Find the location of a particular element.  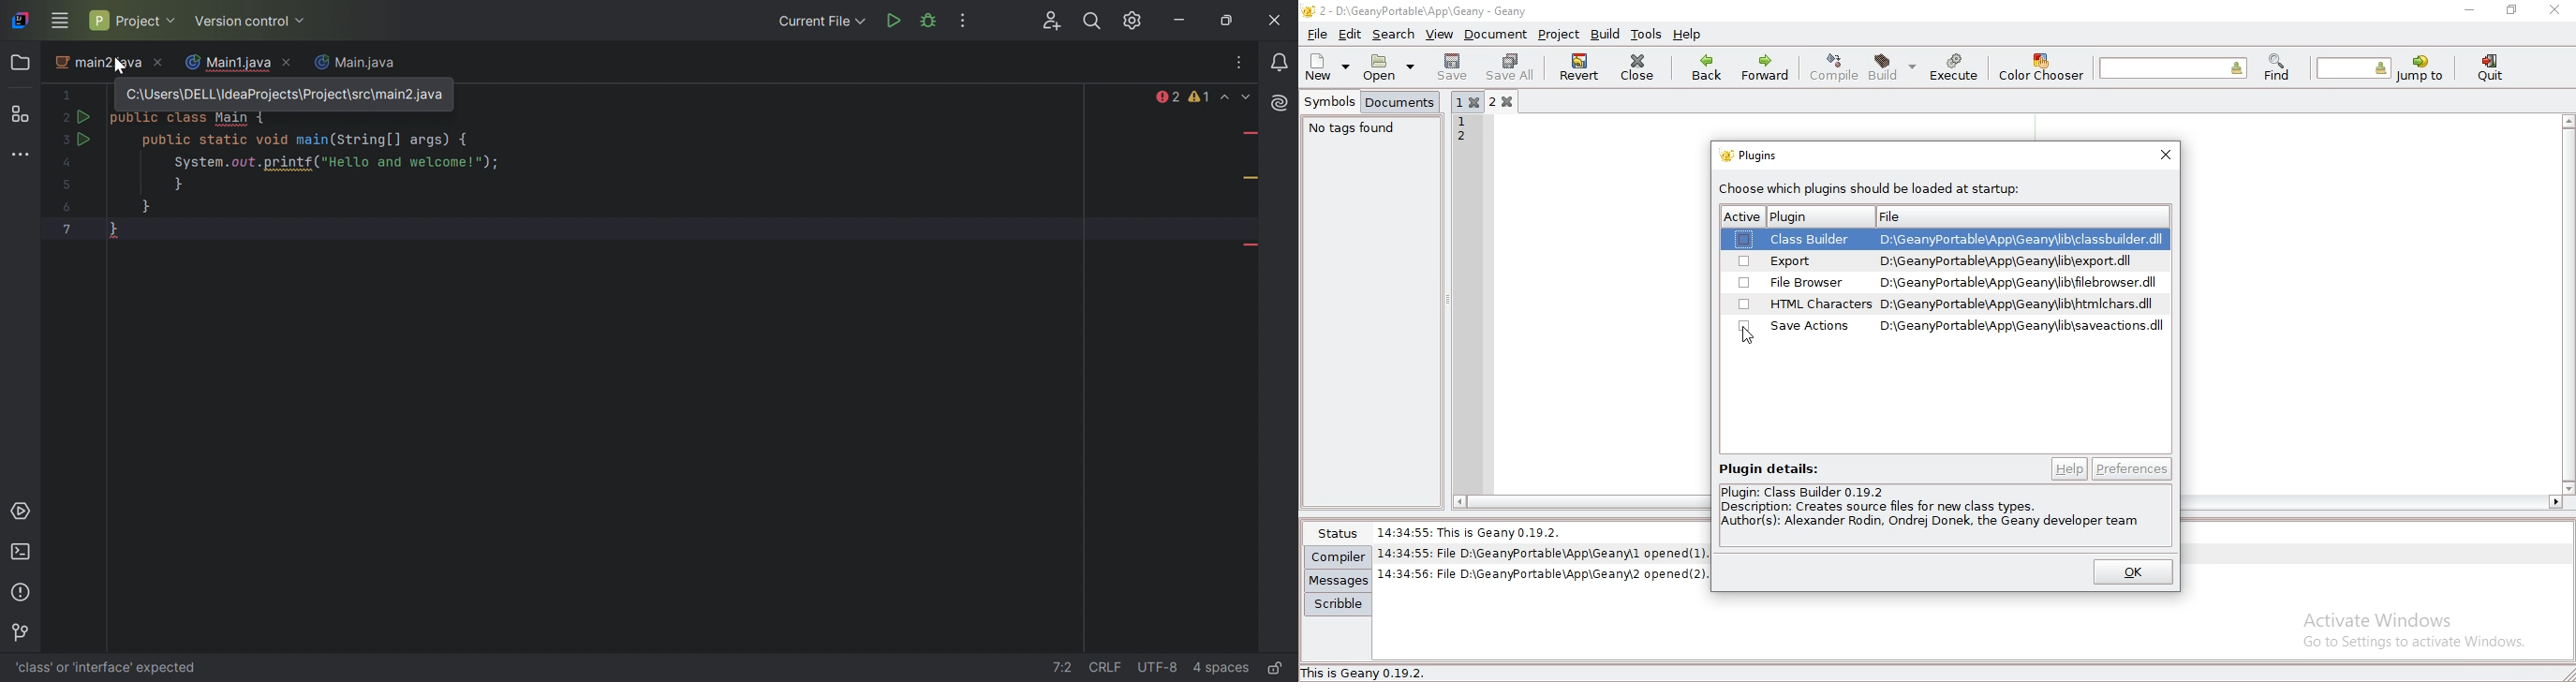

Project is located at coordinates (135, 22).